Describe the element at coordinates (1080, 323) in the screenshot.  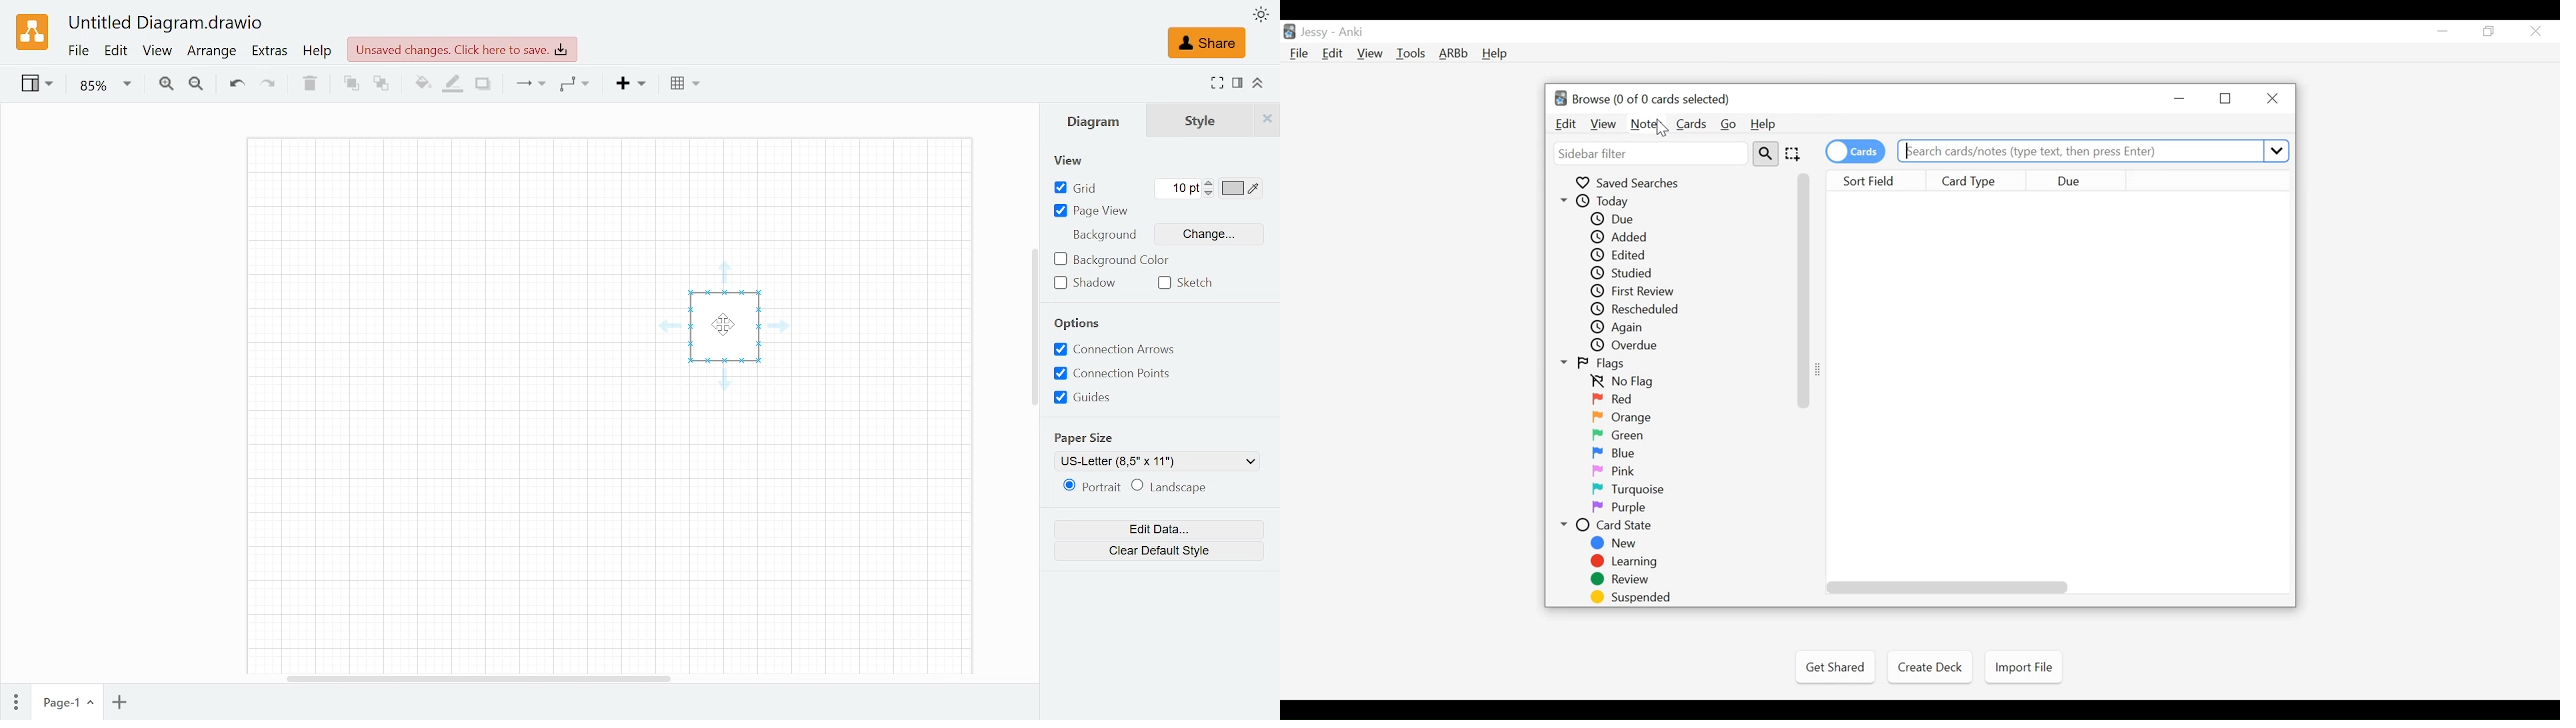
I see `options` at that location.